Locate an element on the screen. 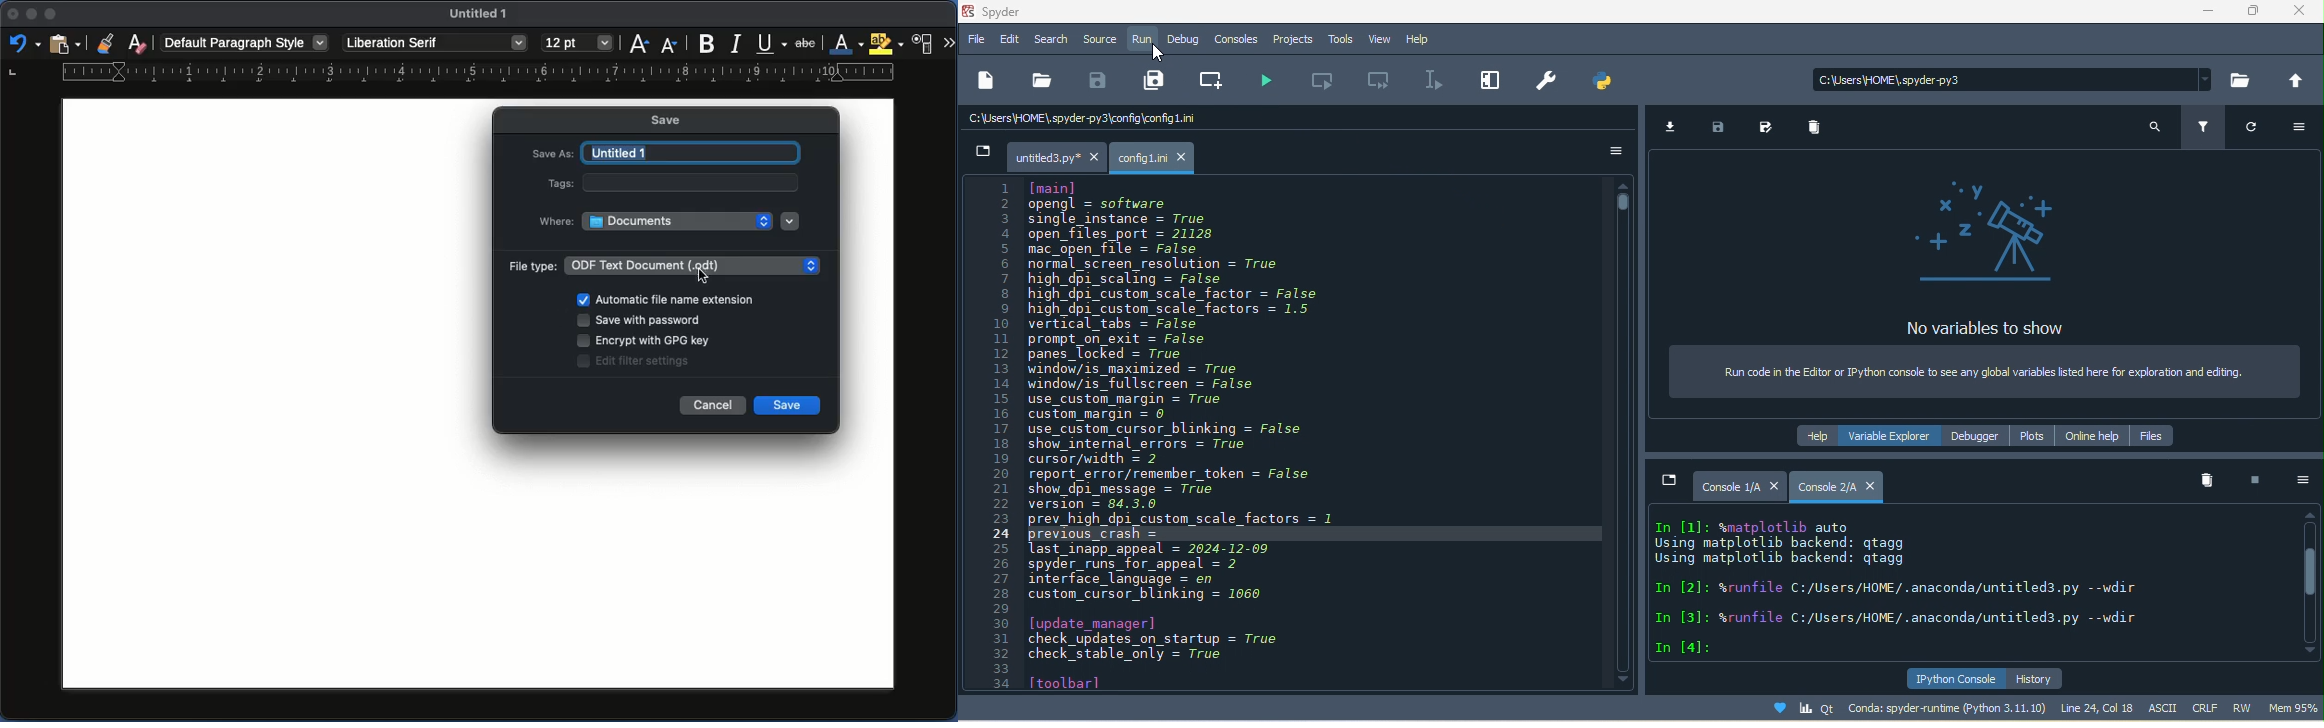  debug is located at coordinates (1184, 40).